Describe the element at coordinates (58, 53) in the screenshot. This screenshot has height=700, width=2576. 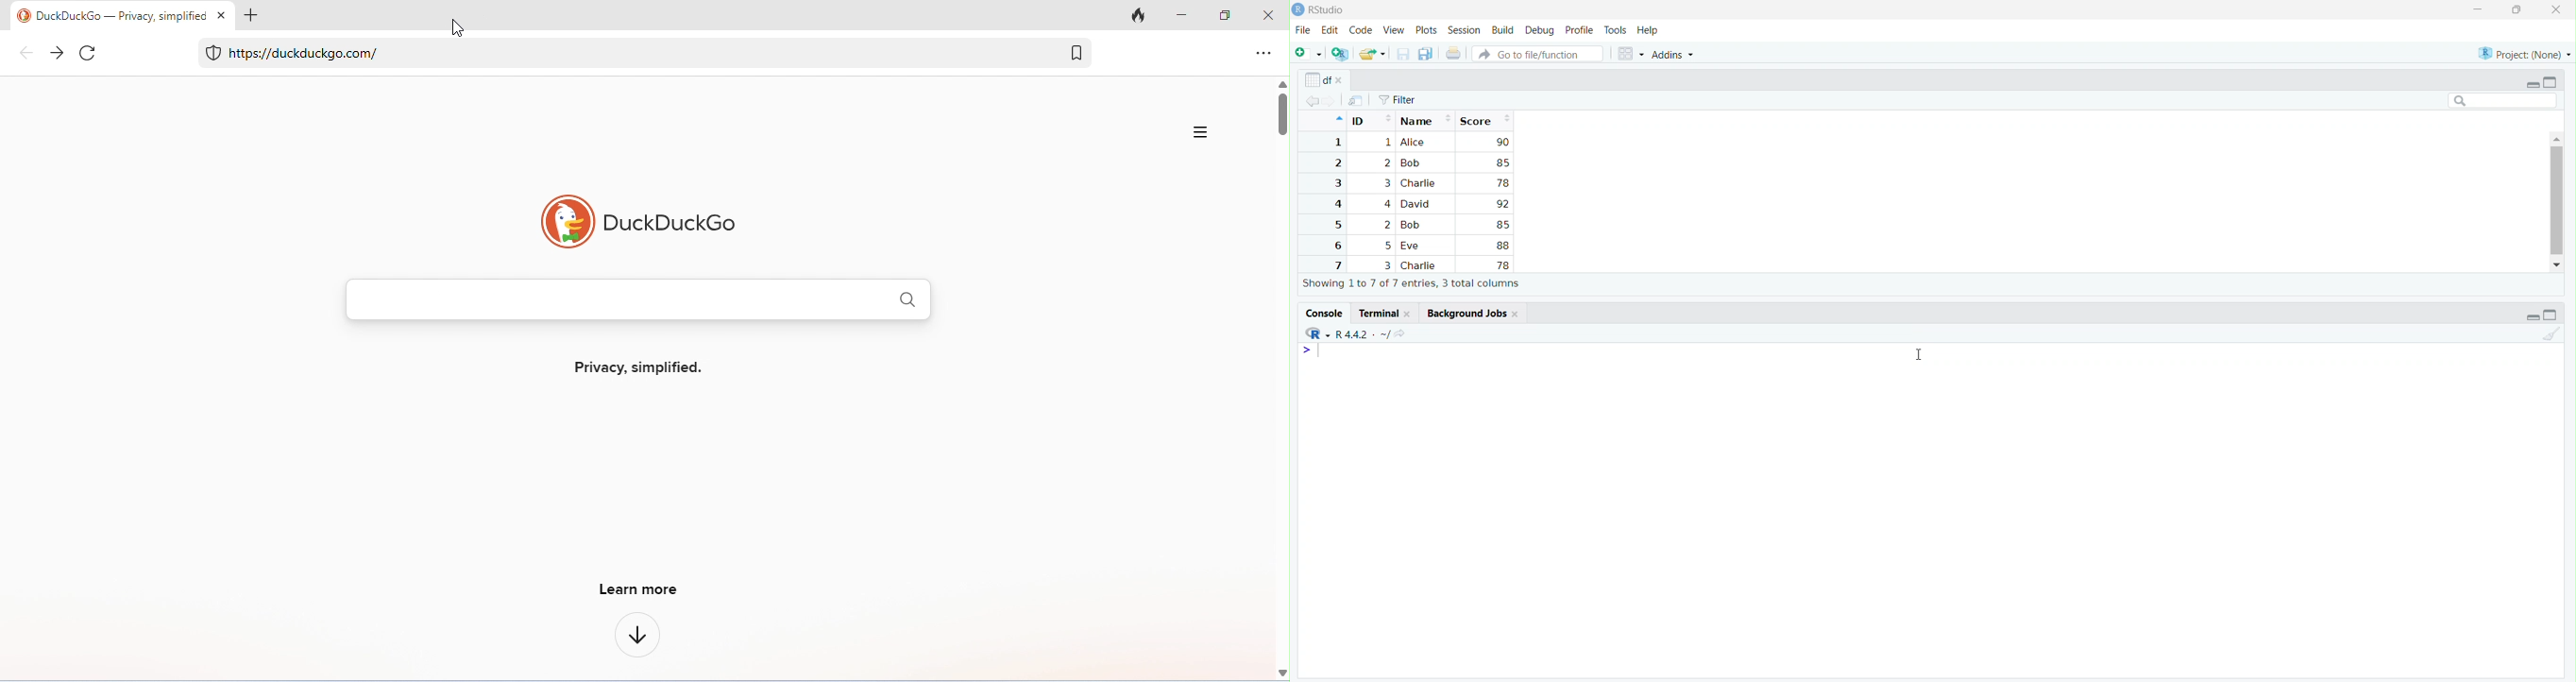
I see `color change in forward` at that location.